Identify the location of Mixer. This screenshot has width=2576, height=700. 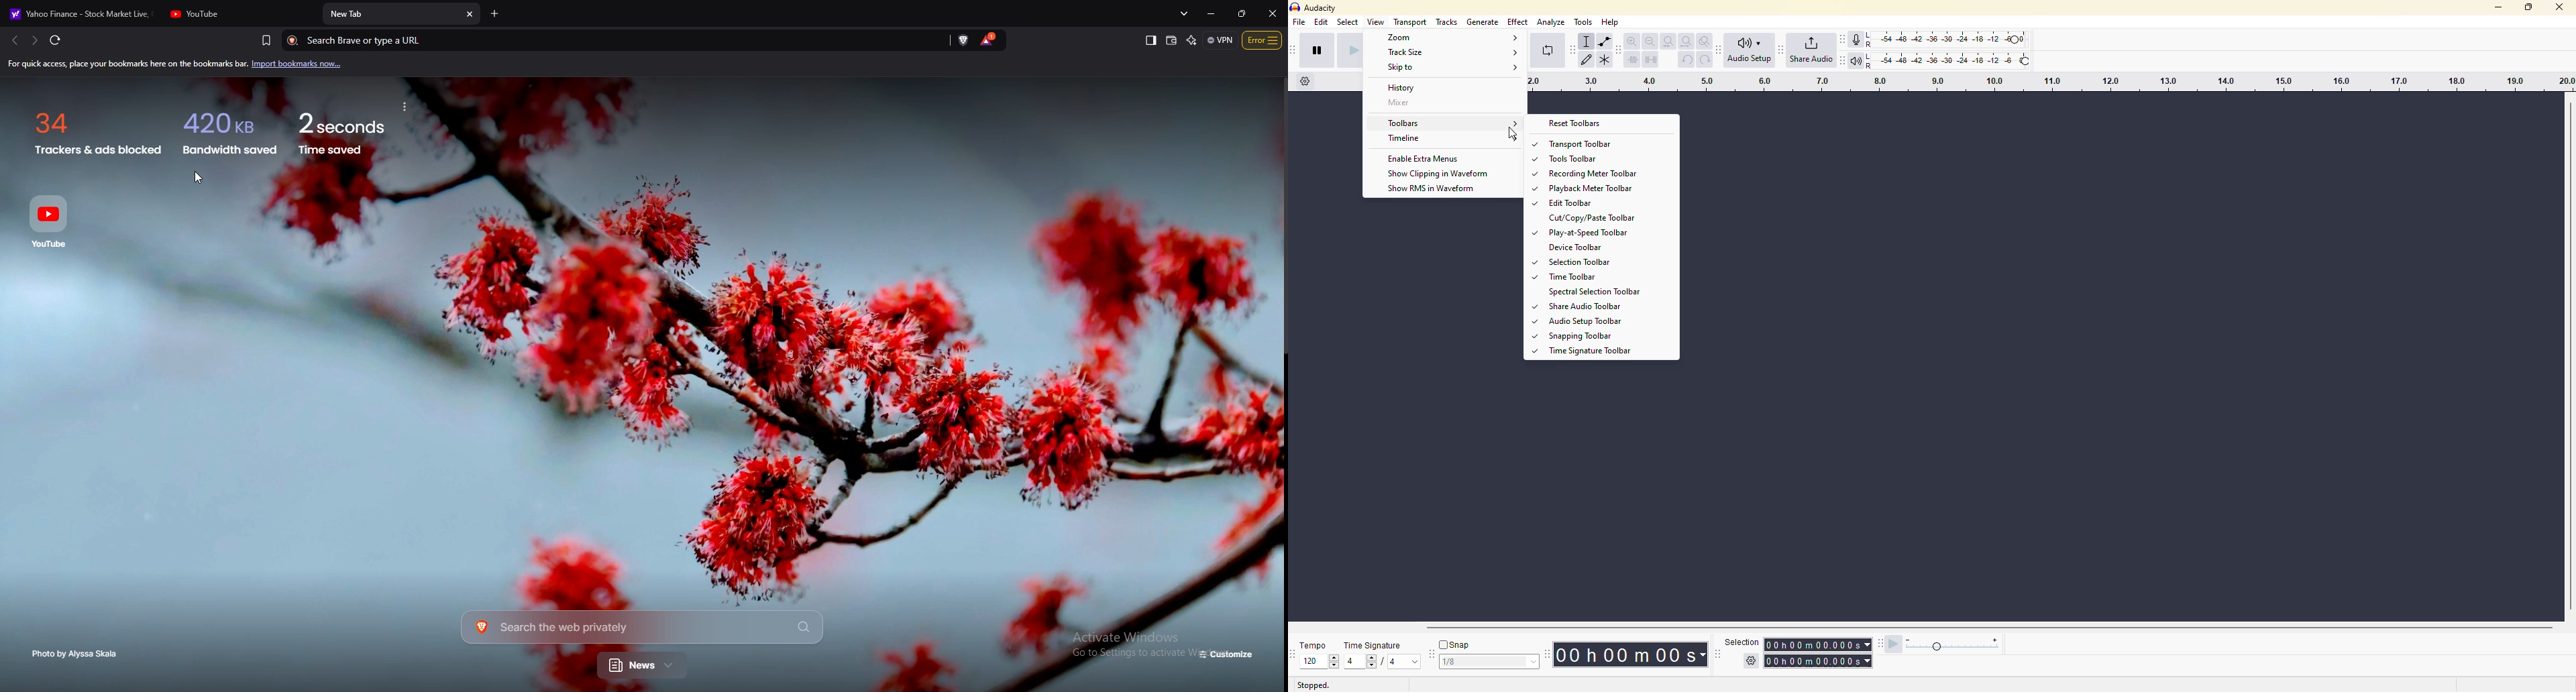
(1430, 105).